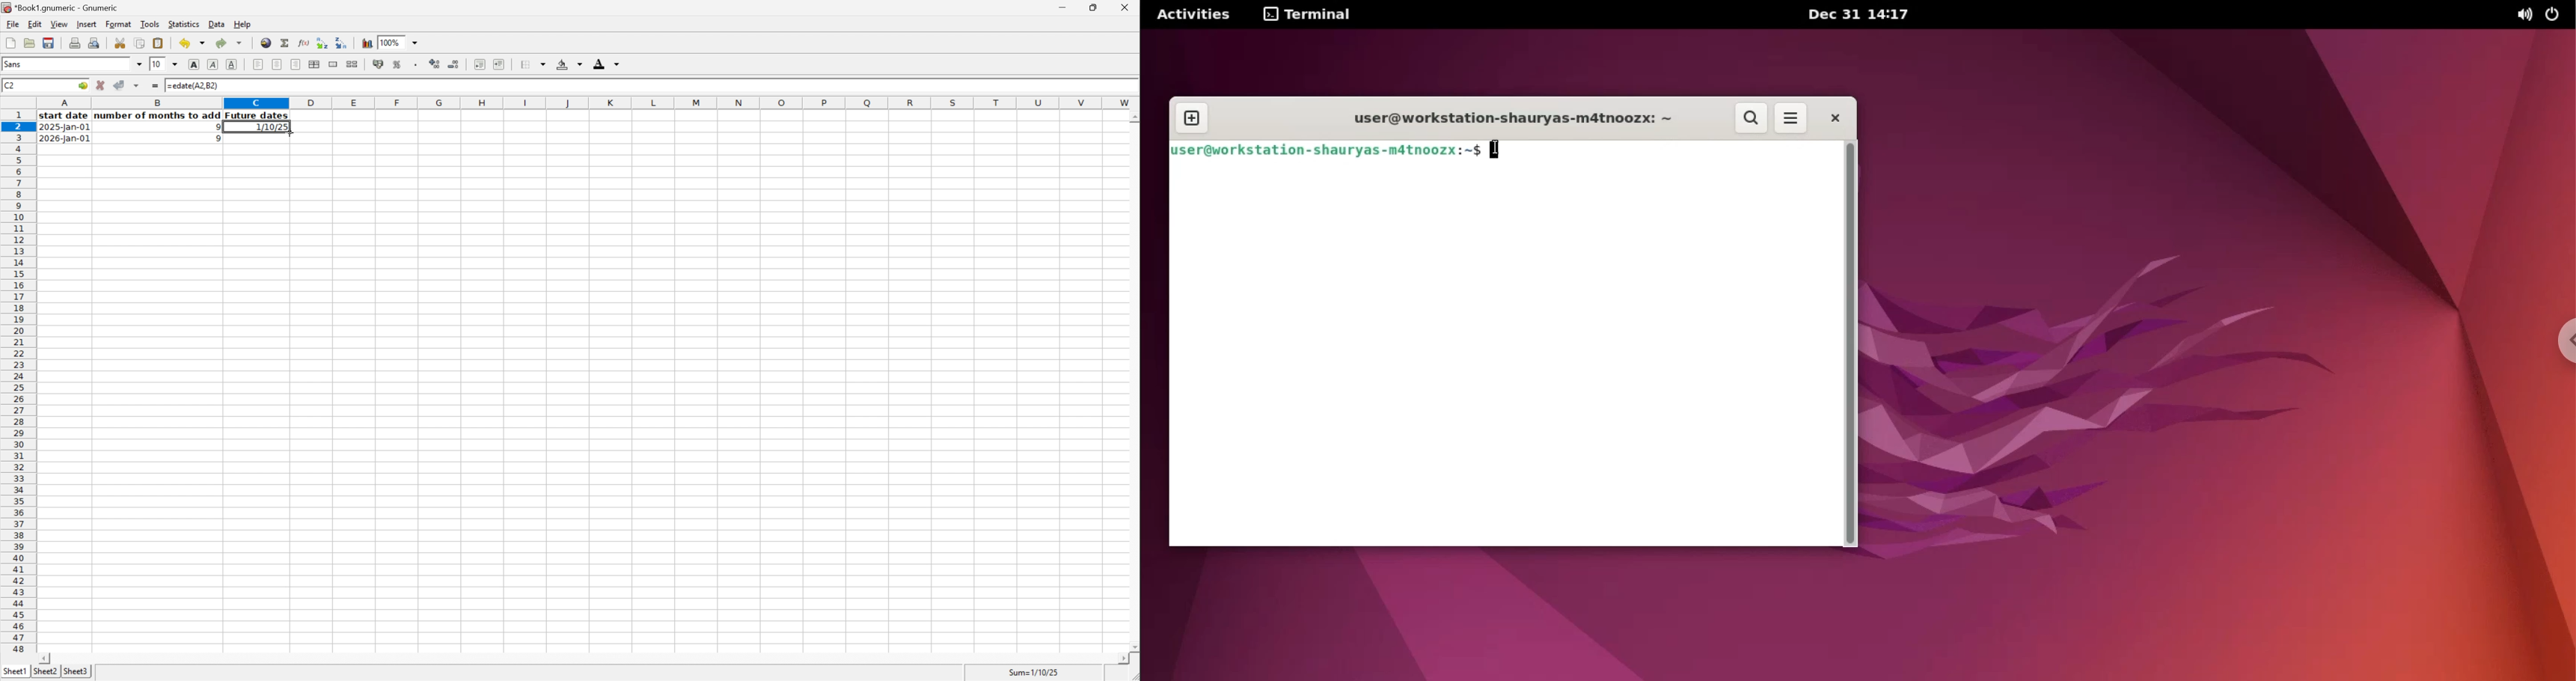  I want to click on Center horizontally across selection, so click(315, 65).